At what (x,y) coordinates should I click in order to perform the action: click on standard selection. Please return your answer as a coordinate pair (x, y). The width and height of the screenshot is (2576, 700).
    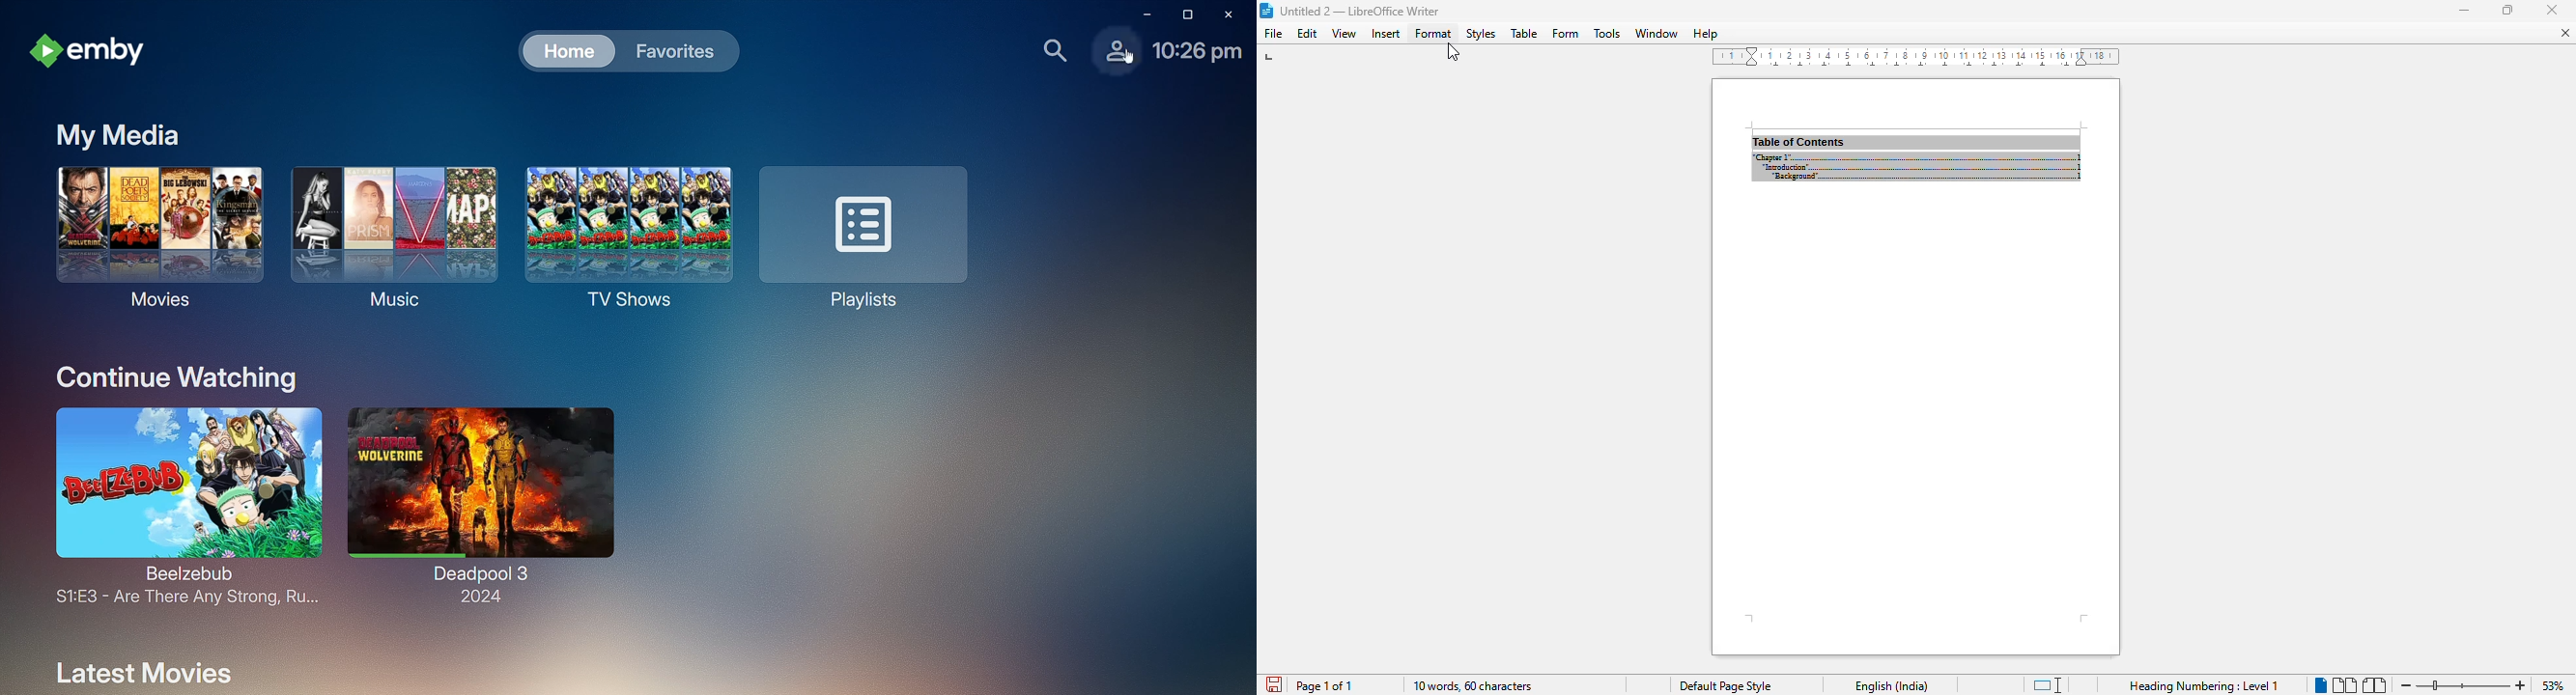
    Looking at the image, I should click on (2045, 684).